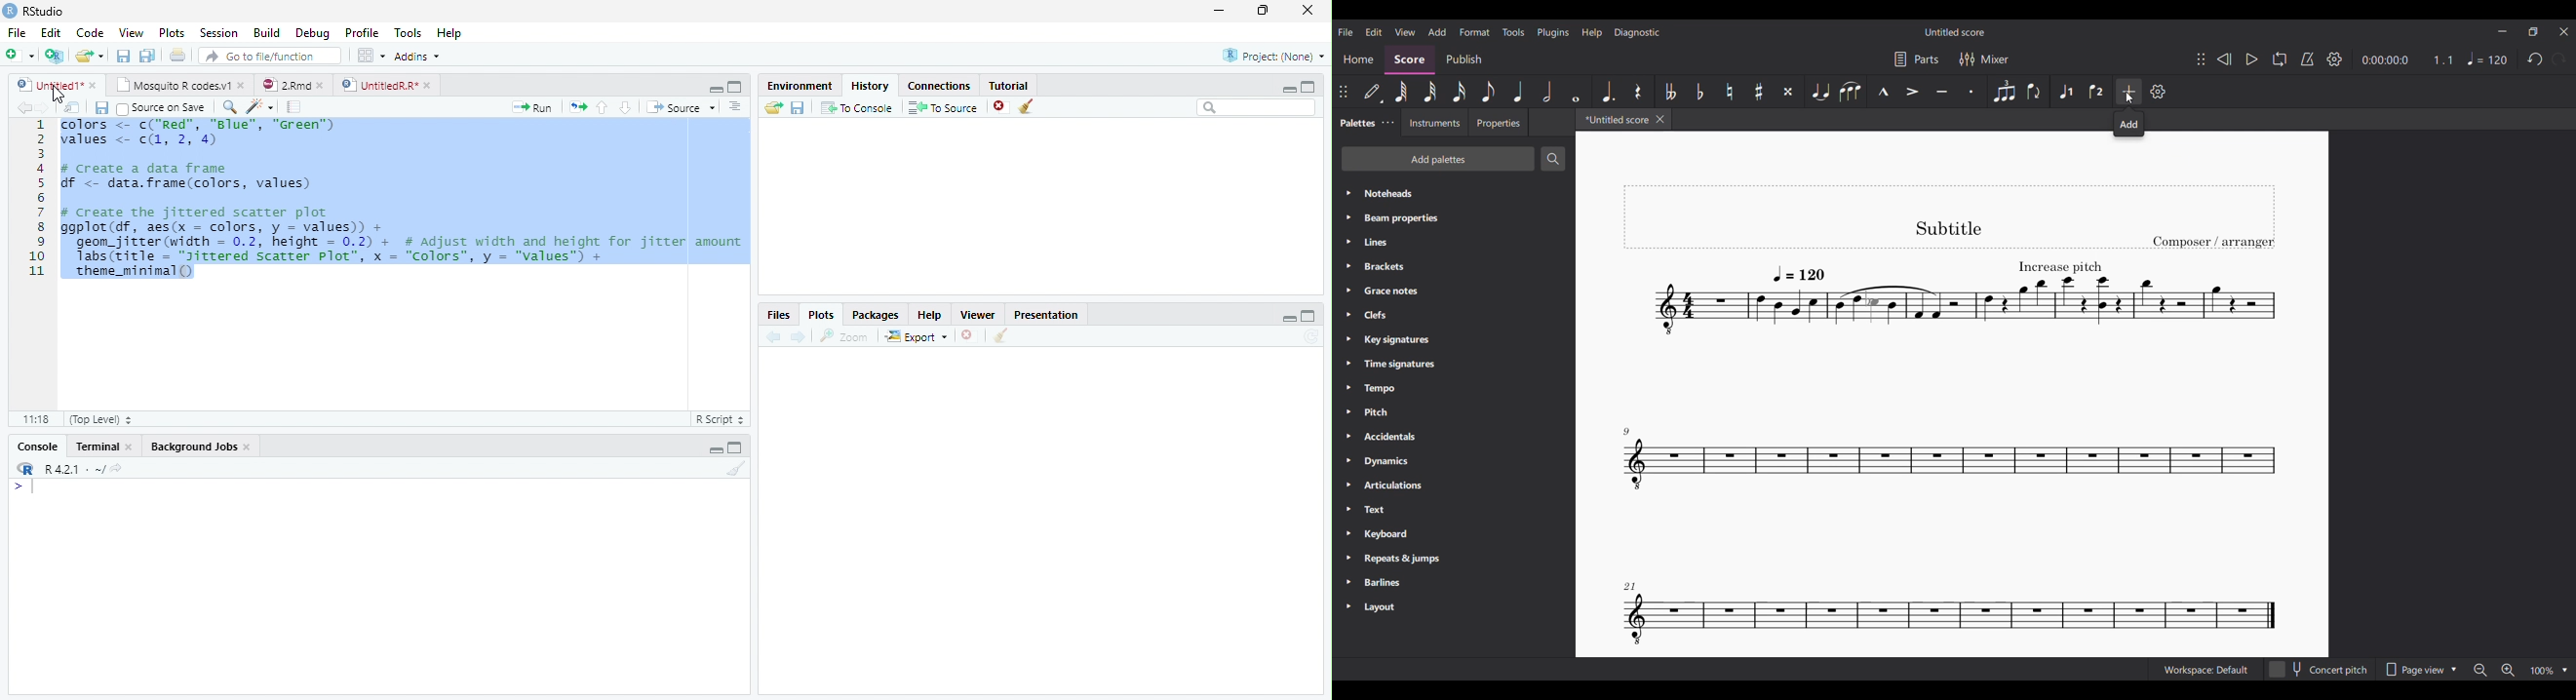 This screenshot has height=700, width=2576. What do you see at coordinates (22, 108) in the screenshot?
I see `Go back to previous source location` at bounding box center [22, 108].